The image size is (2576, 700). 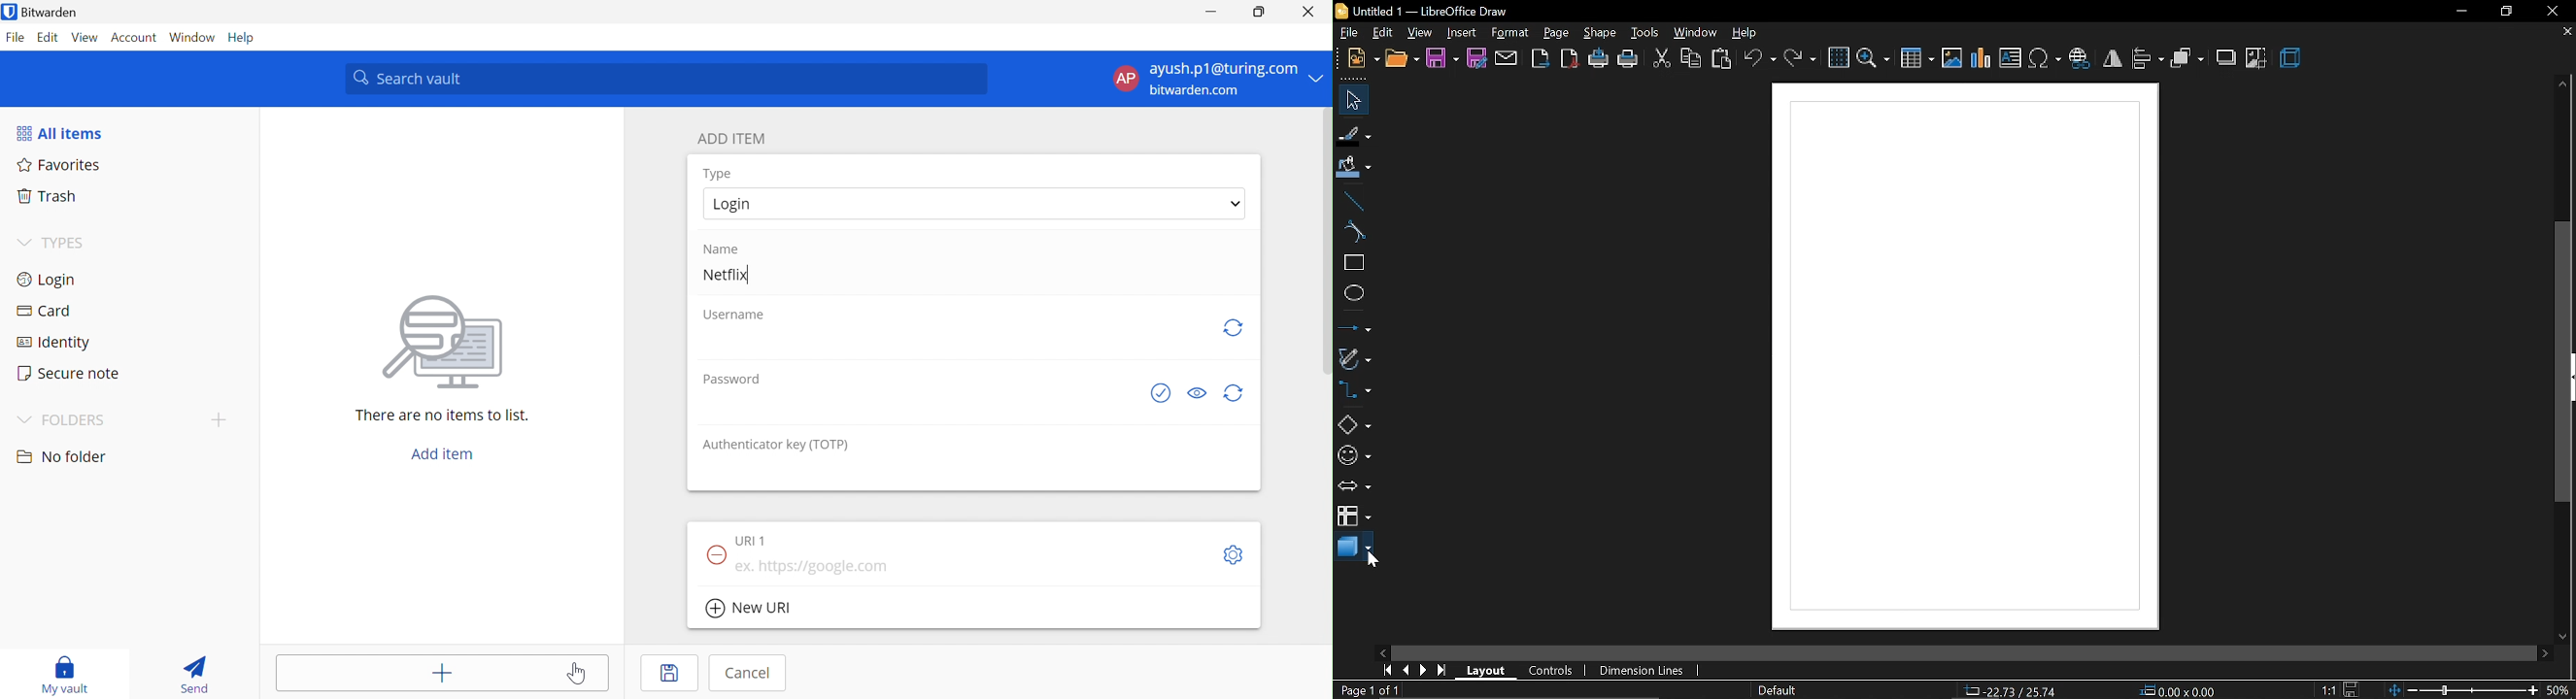 What do you see at coordinates (750, 607) in the screenshot?
I see `New URl` at bounding box center [750, 607].